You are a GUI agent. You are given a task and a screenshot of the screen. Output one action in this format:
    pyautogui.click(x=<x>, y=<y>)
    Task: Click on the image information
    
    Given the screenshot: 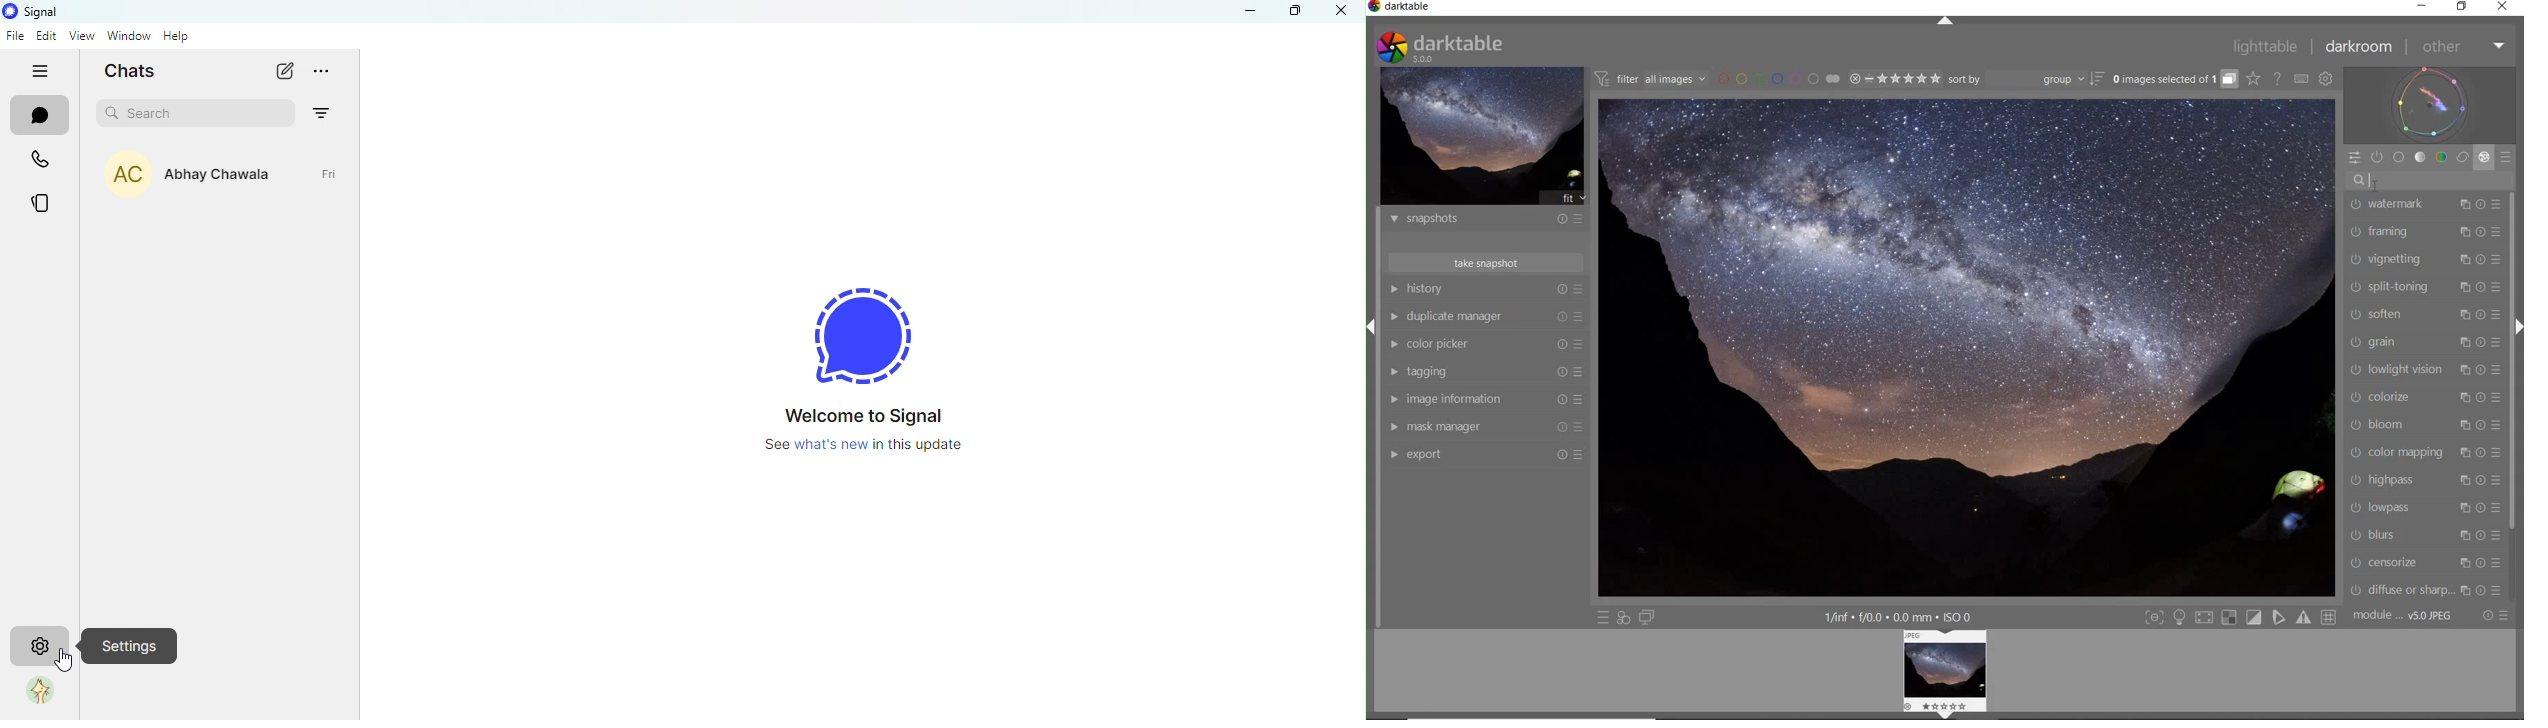 What is the action you would take?
    pyautogui.click(x=1465, y=399)
    